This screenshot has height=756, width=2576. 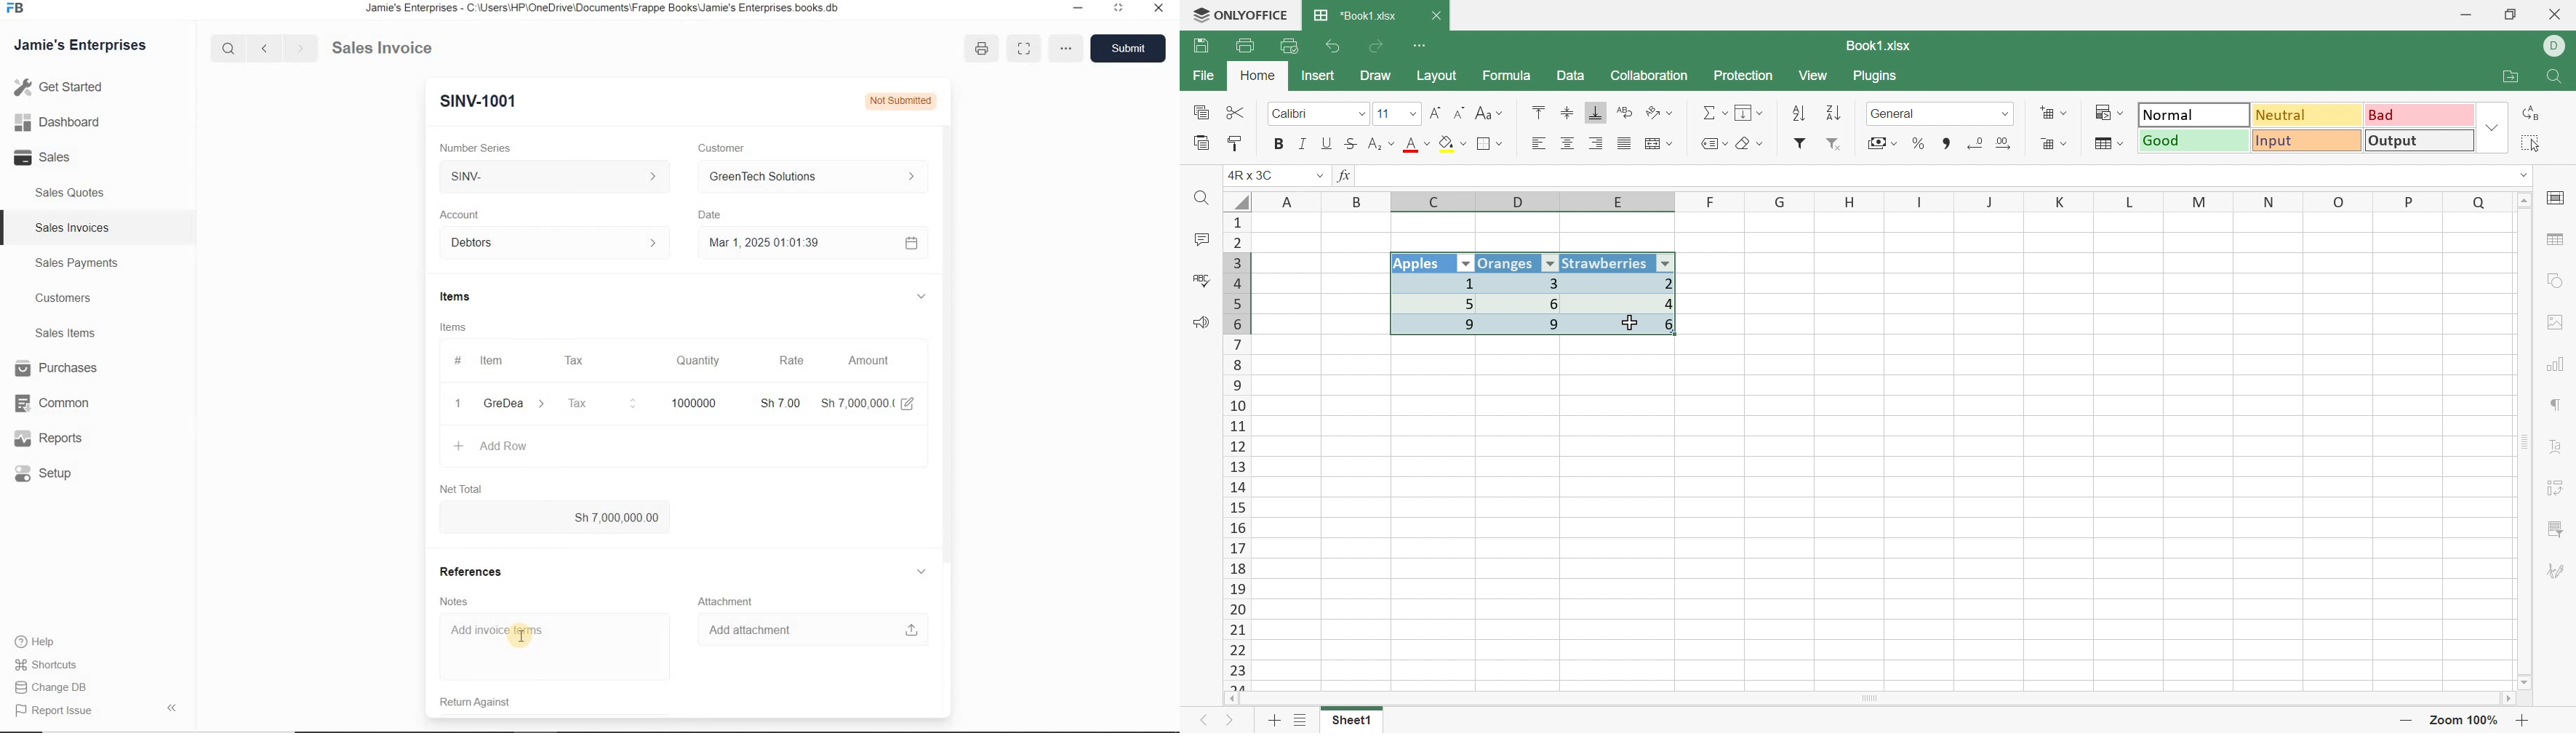 I want to click on Attachment, so click(x=729, y=600).